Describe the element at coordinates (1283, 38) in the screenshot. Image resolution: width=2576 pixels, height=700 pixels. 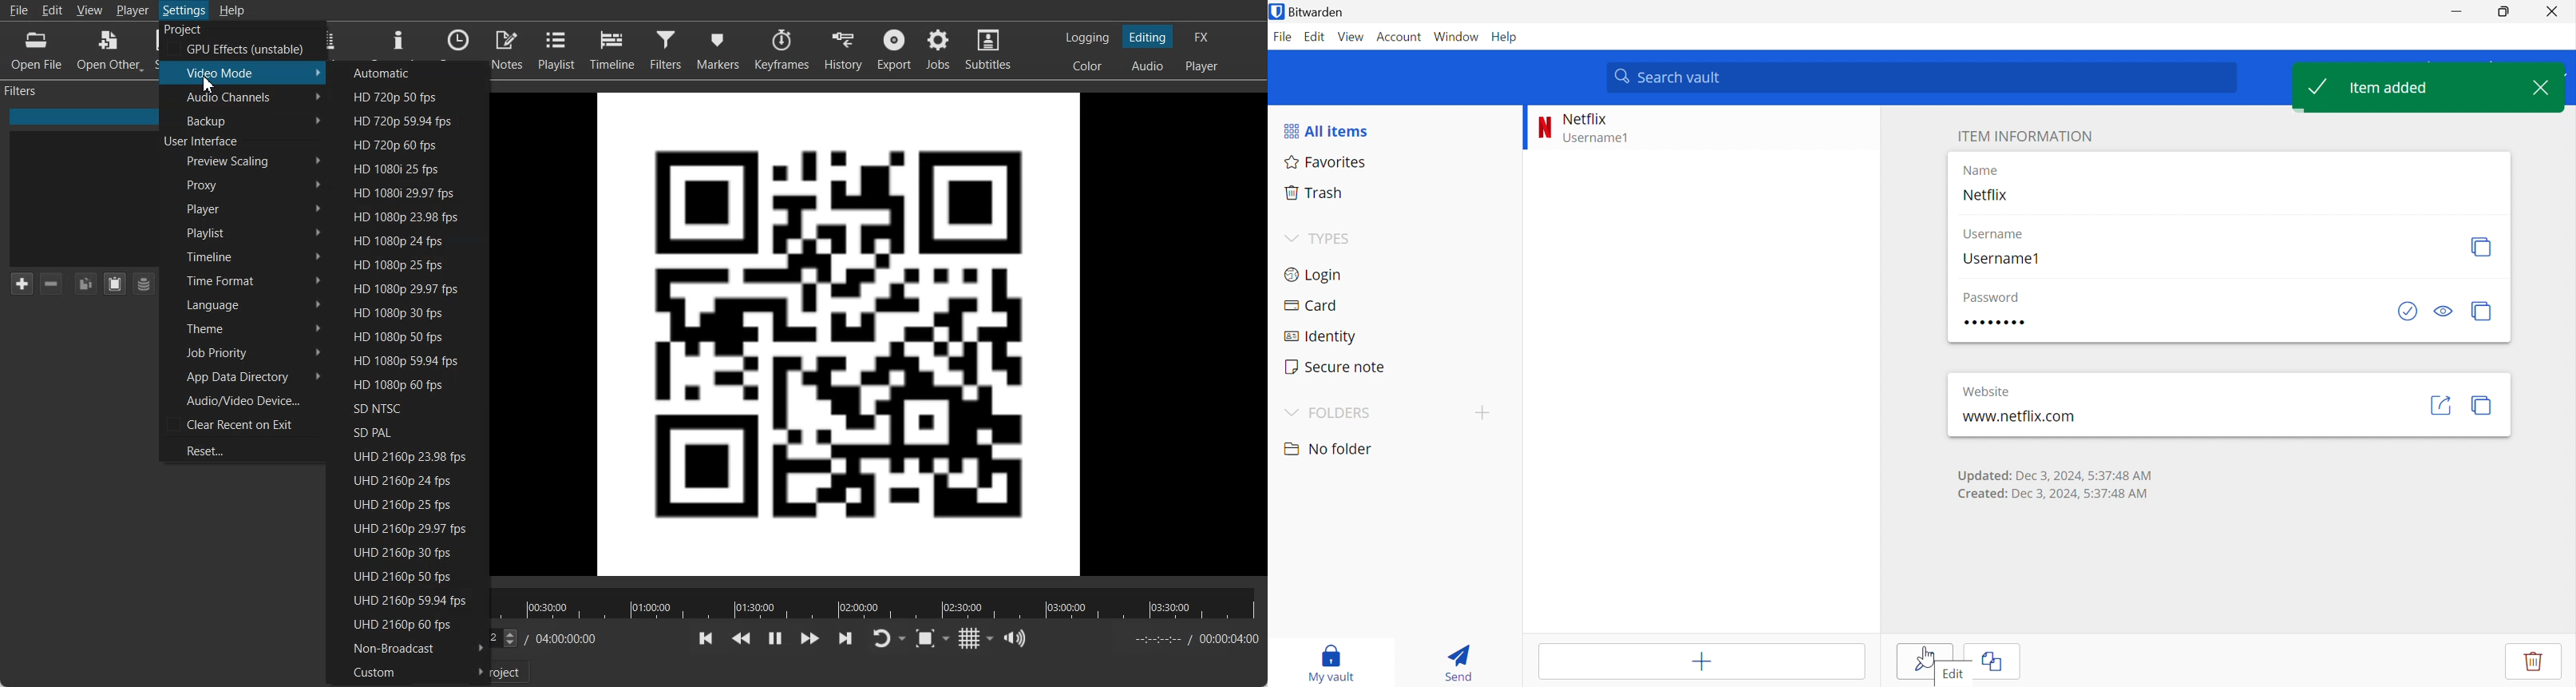
I see `File` at that location.